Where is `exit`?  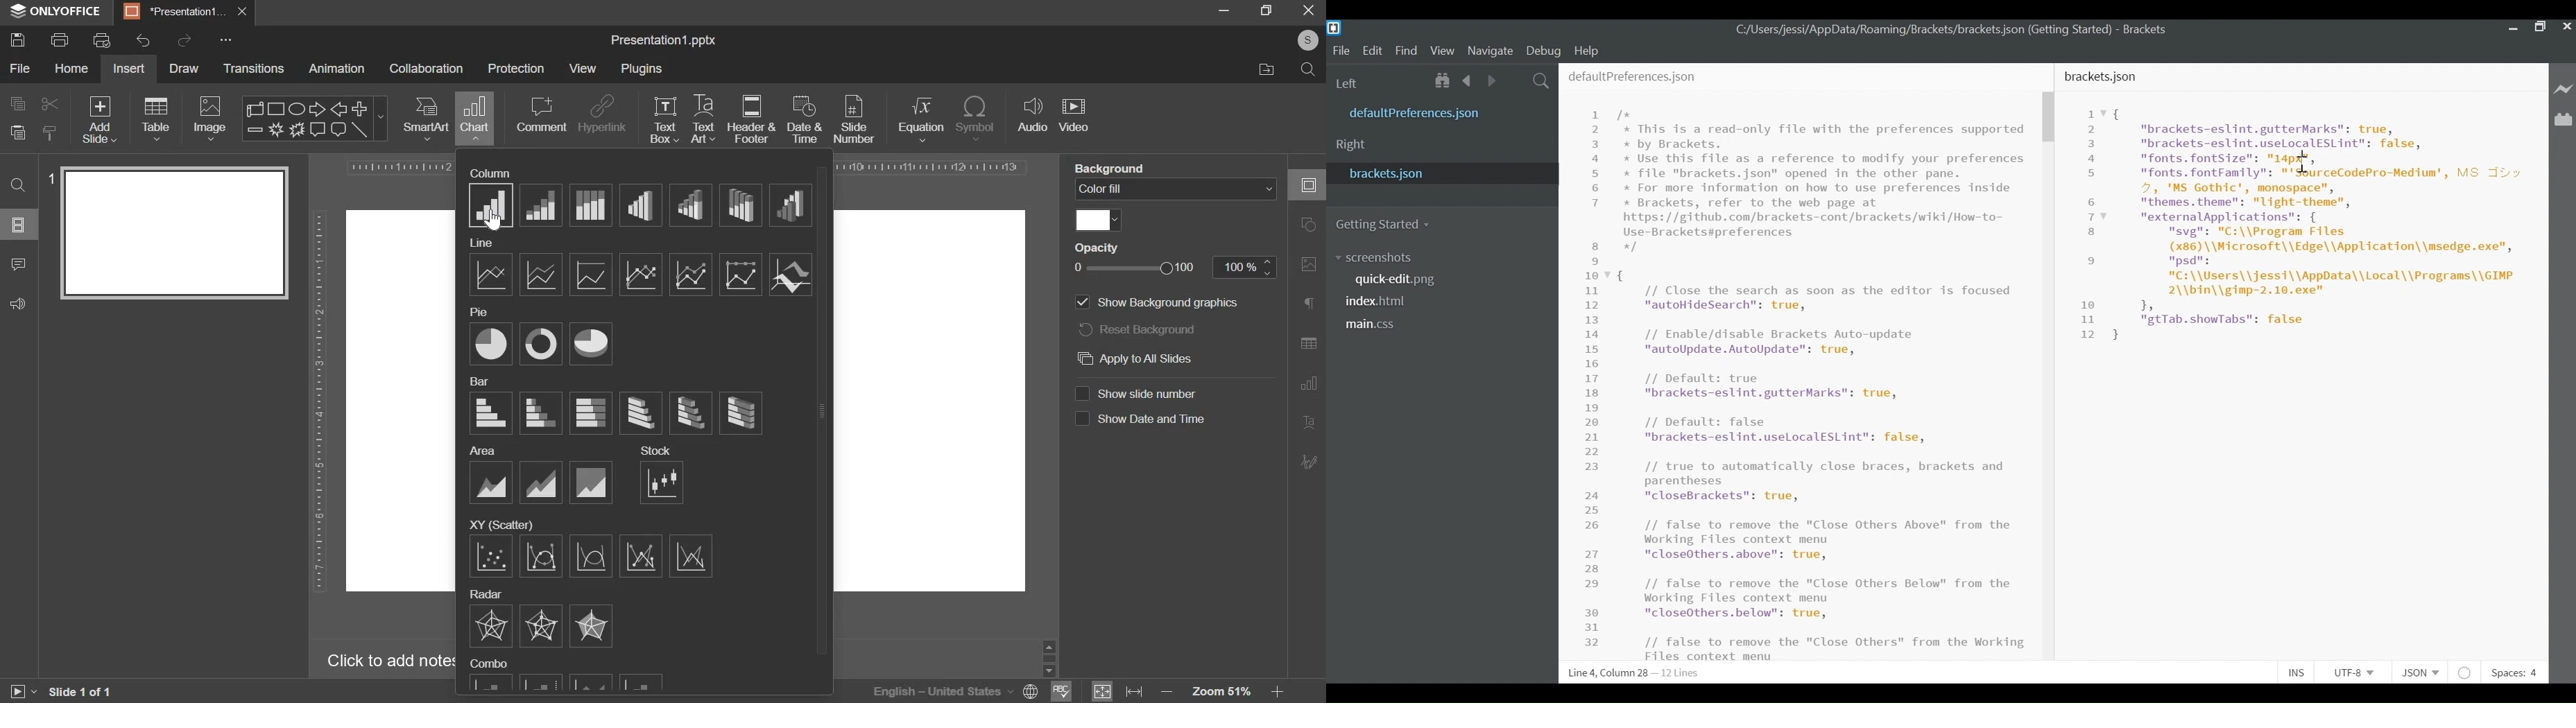
exit is located at coordinates (1307, 10).